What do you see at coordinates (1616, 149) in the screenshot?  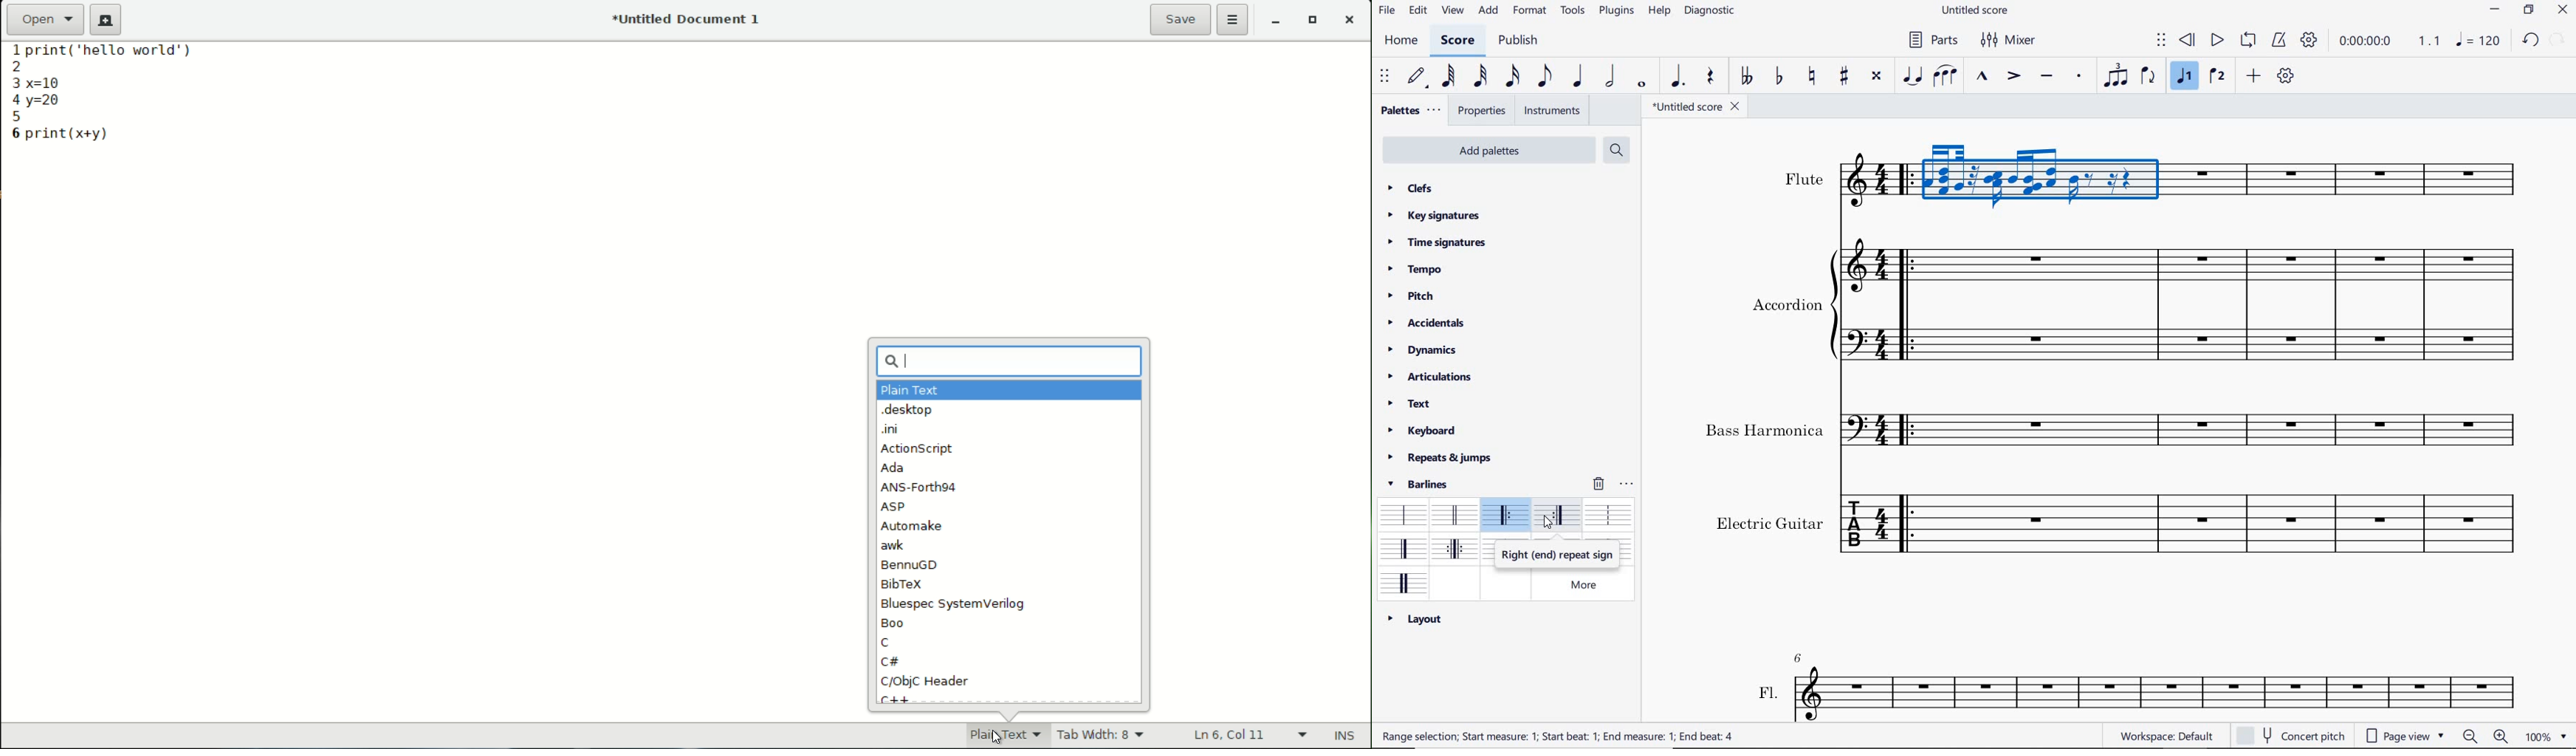 I see `search palettes` at bounding box center [1616, 149].